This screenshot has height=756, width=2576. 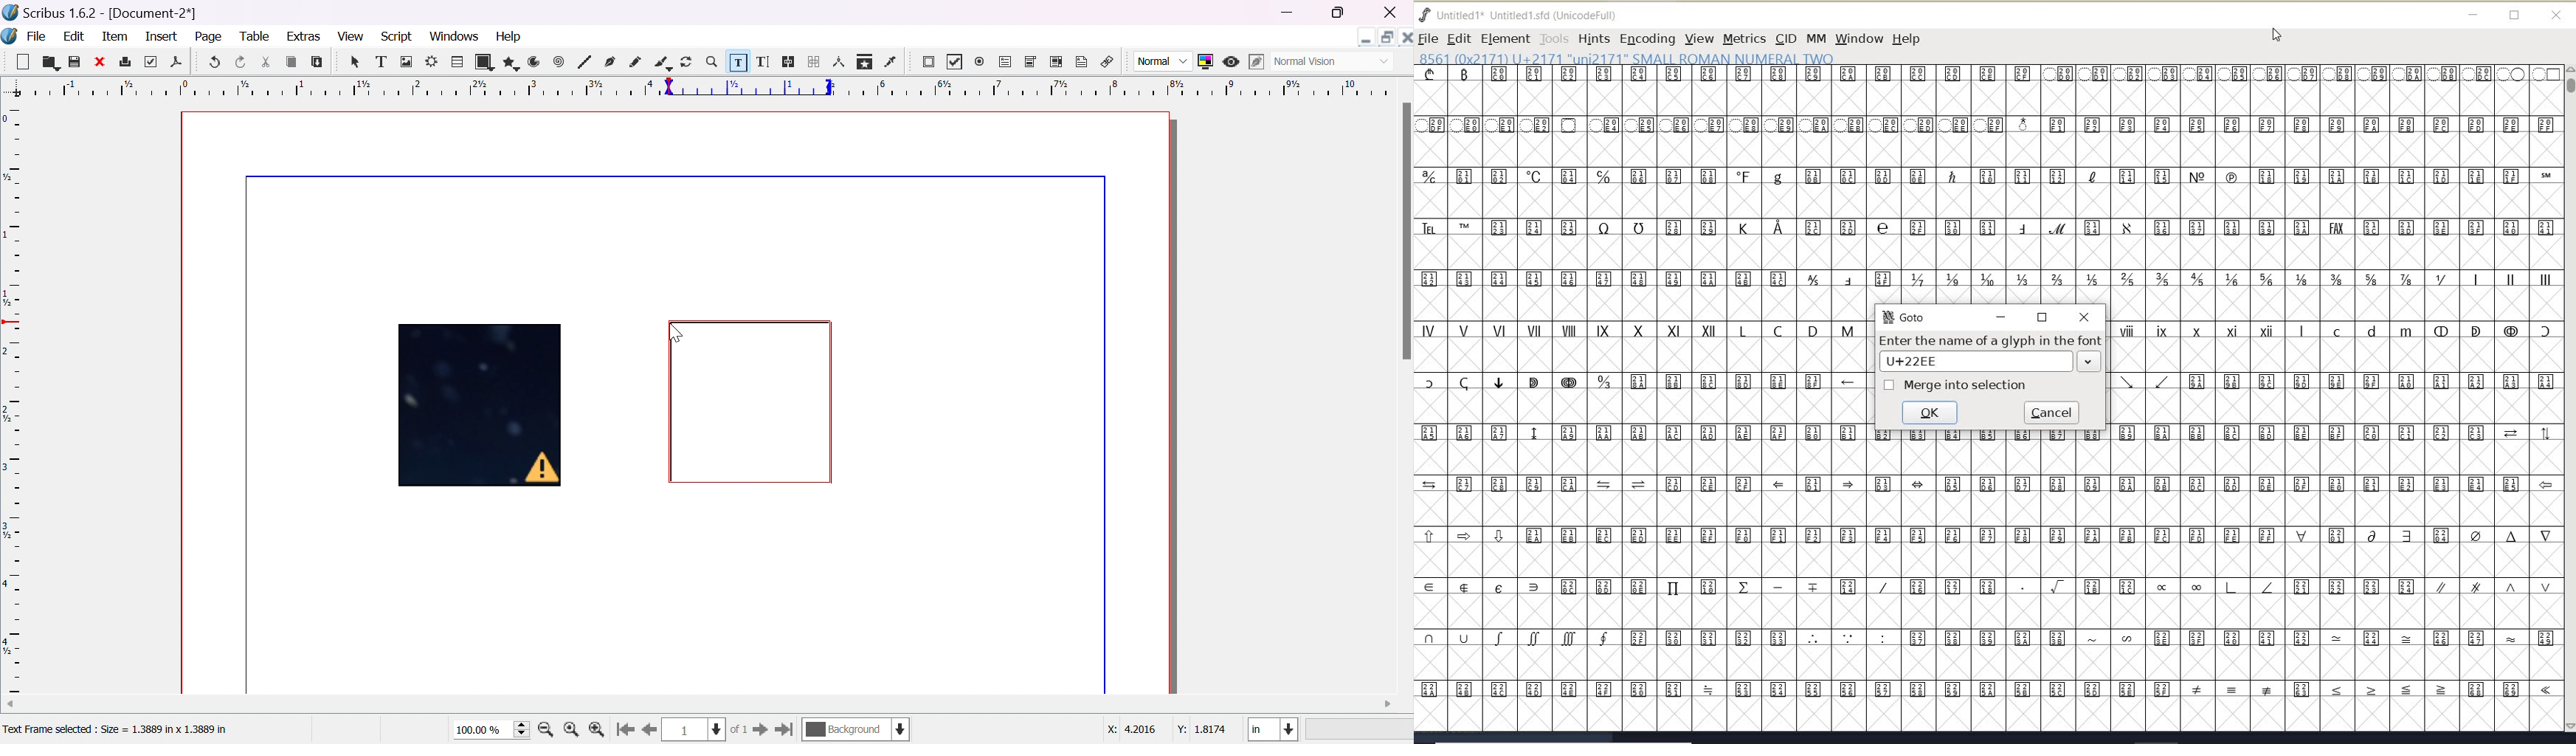 I want to click on normal, so click(x=1164, y=62).